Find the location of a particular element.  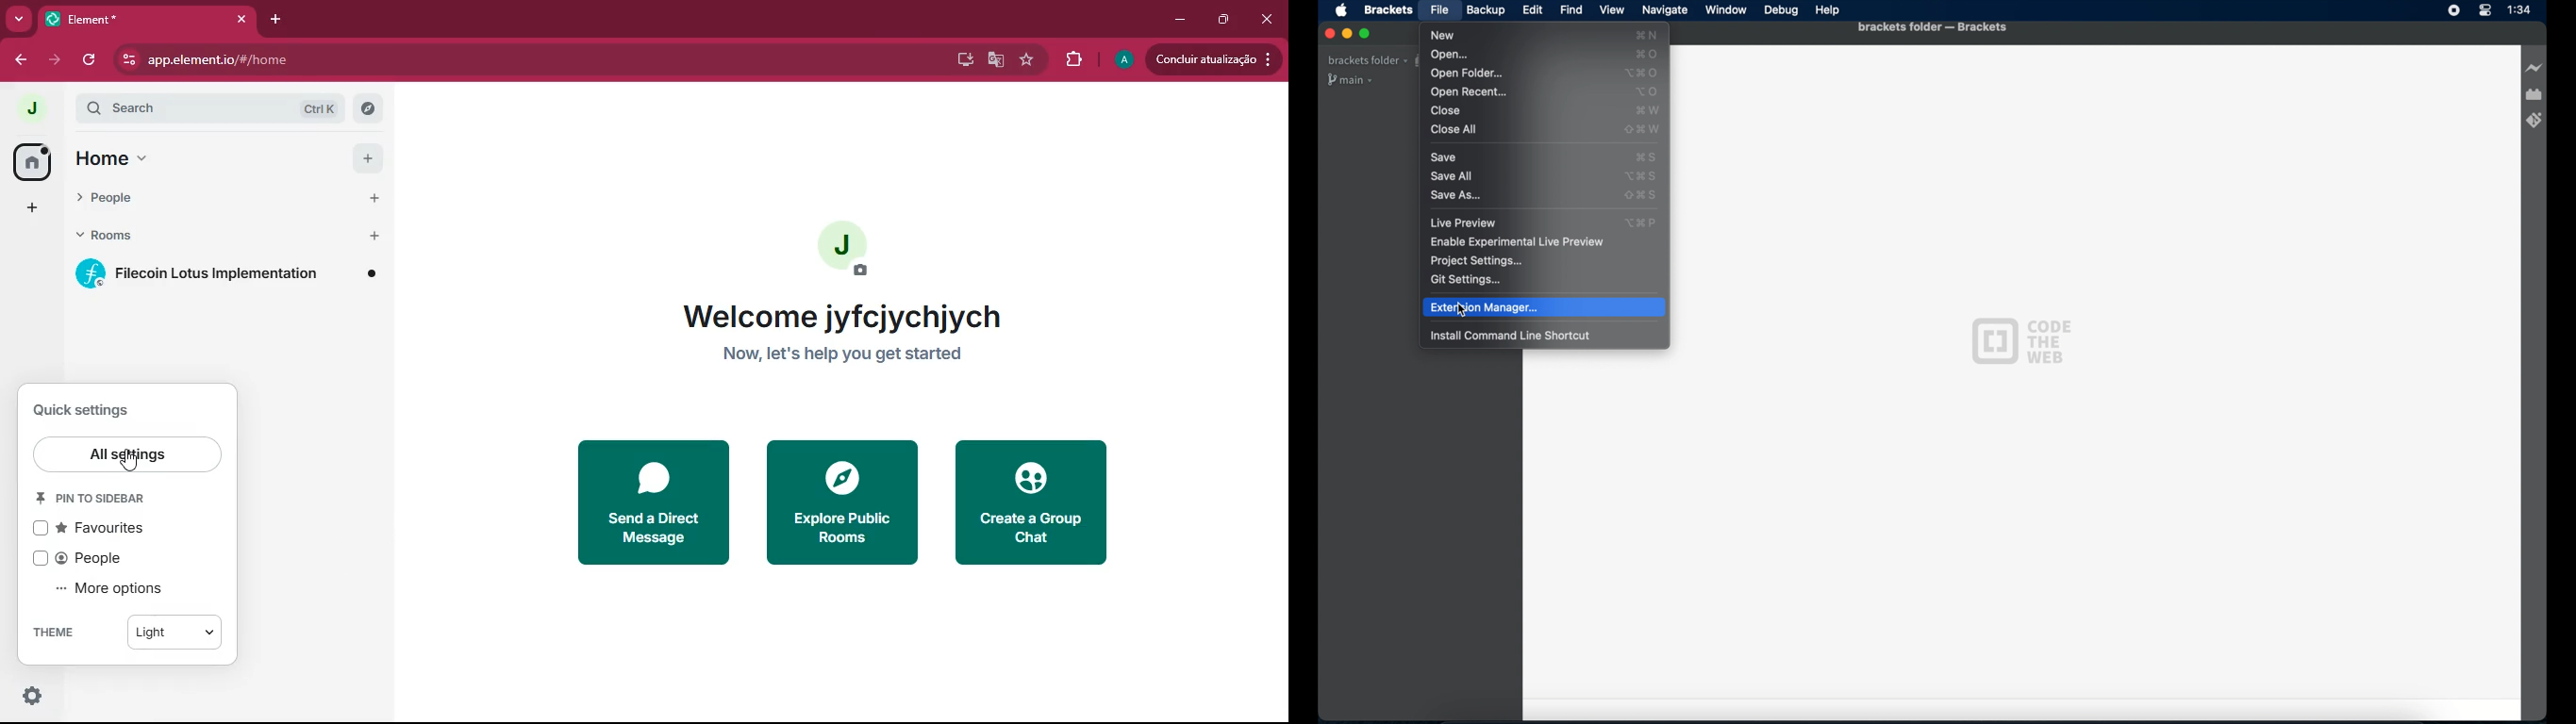

enable experimental  live preview is located at coordinates (1518, 242).